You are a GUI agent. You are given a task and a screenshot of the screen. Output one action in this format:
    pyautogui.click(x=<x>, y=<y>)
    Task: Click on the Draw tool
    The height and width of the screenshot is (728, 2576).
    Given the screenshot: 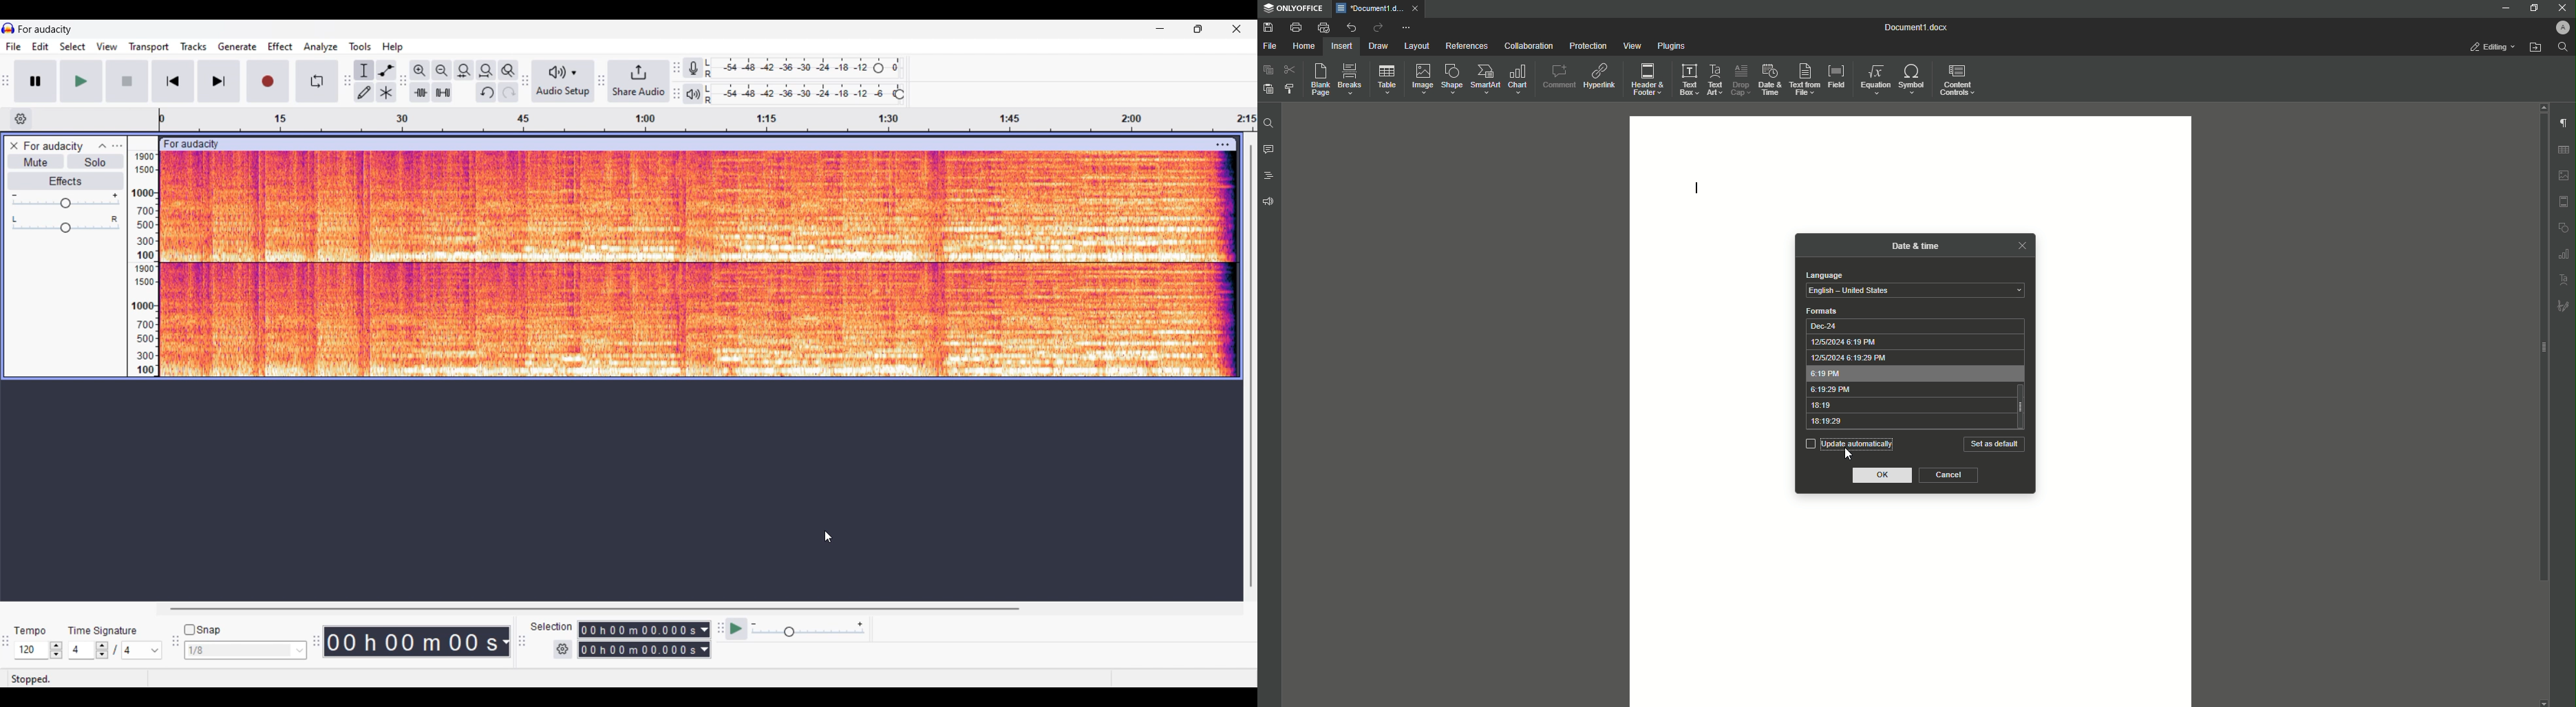 What is the action you would take?
    pyautogui.click(x=364, y=92)
    